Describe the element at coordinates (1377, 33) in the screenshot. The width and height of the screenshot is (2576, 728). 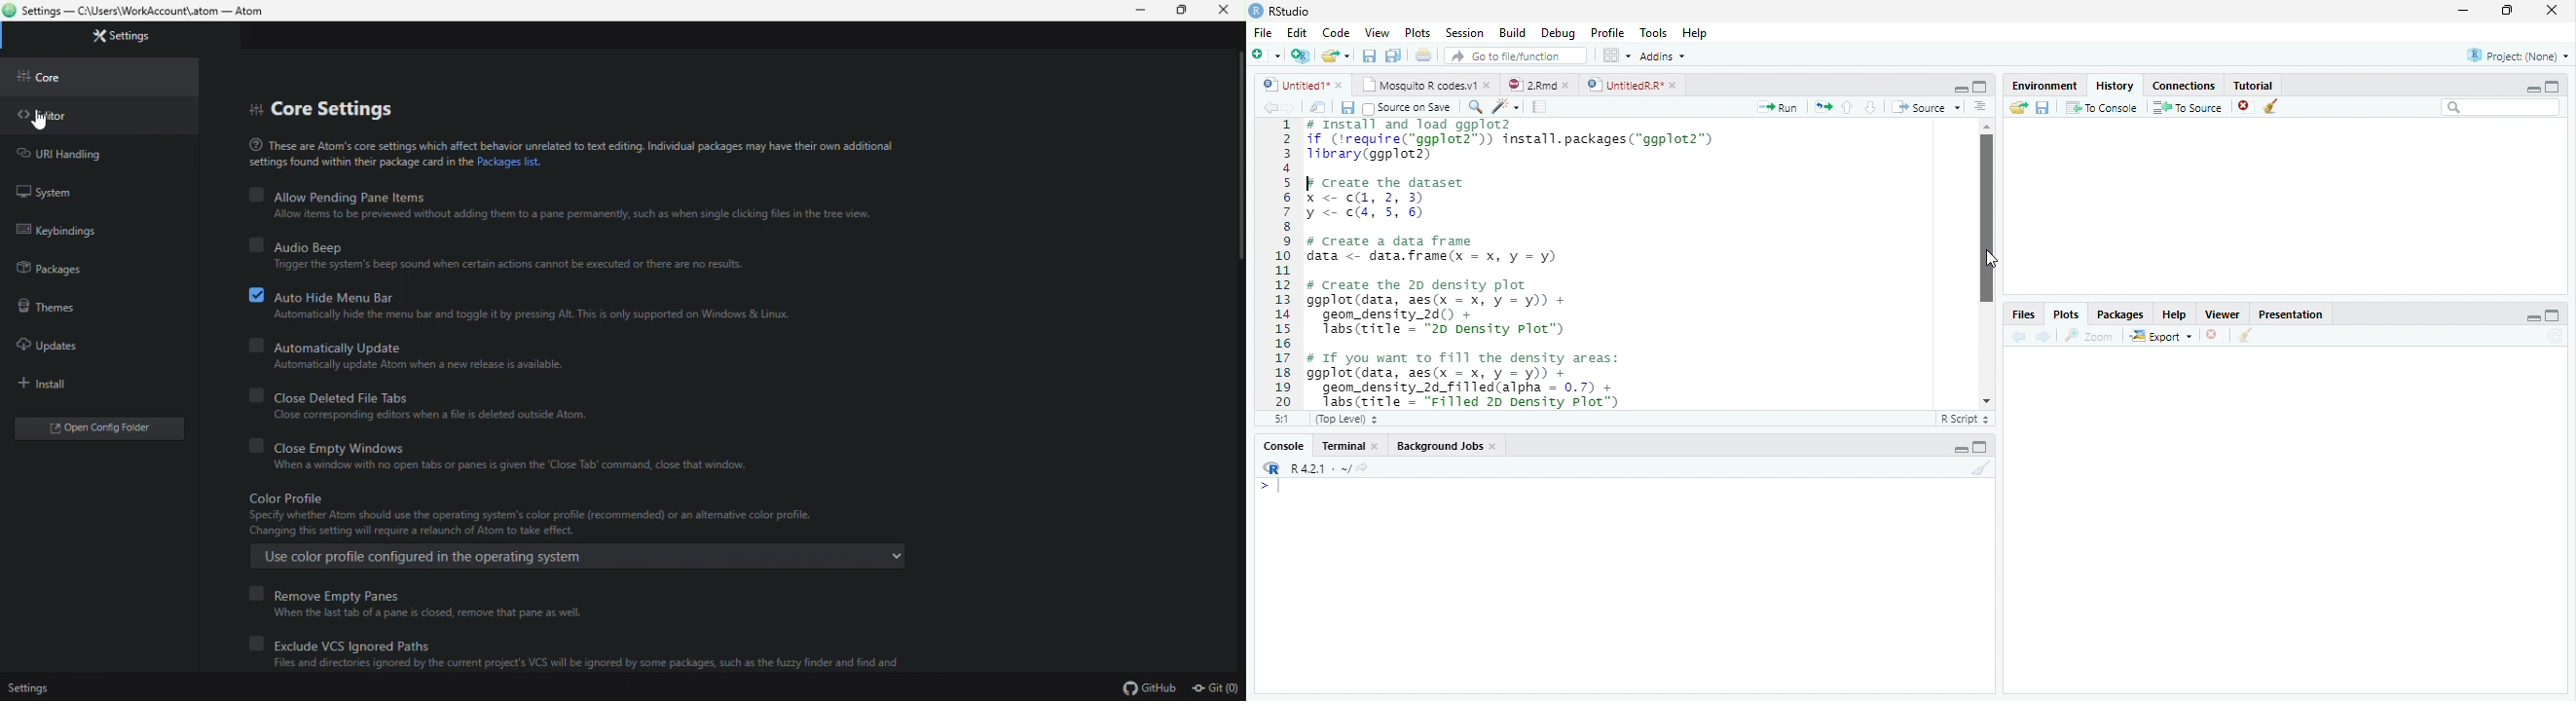
I see `View` at that location.